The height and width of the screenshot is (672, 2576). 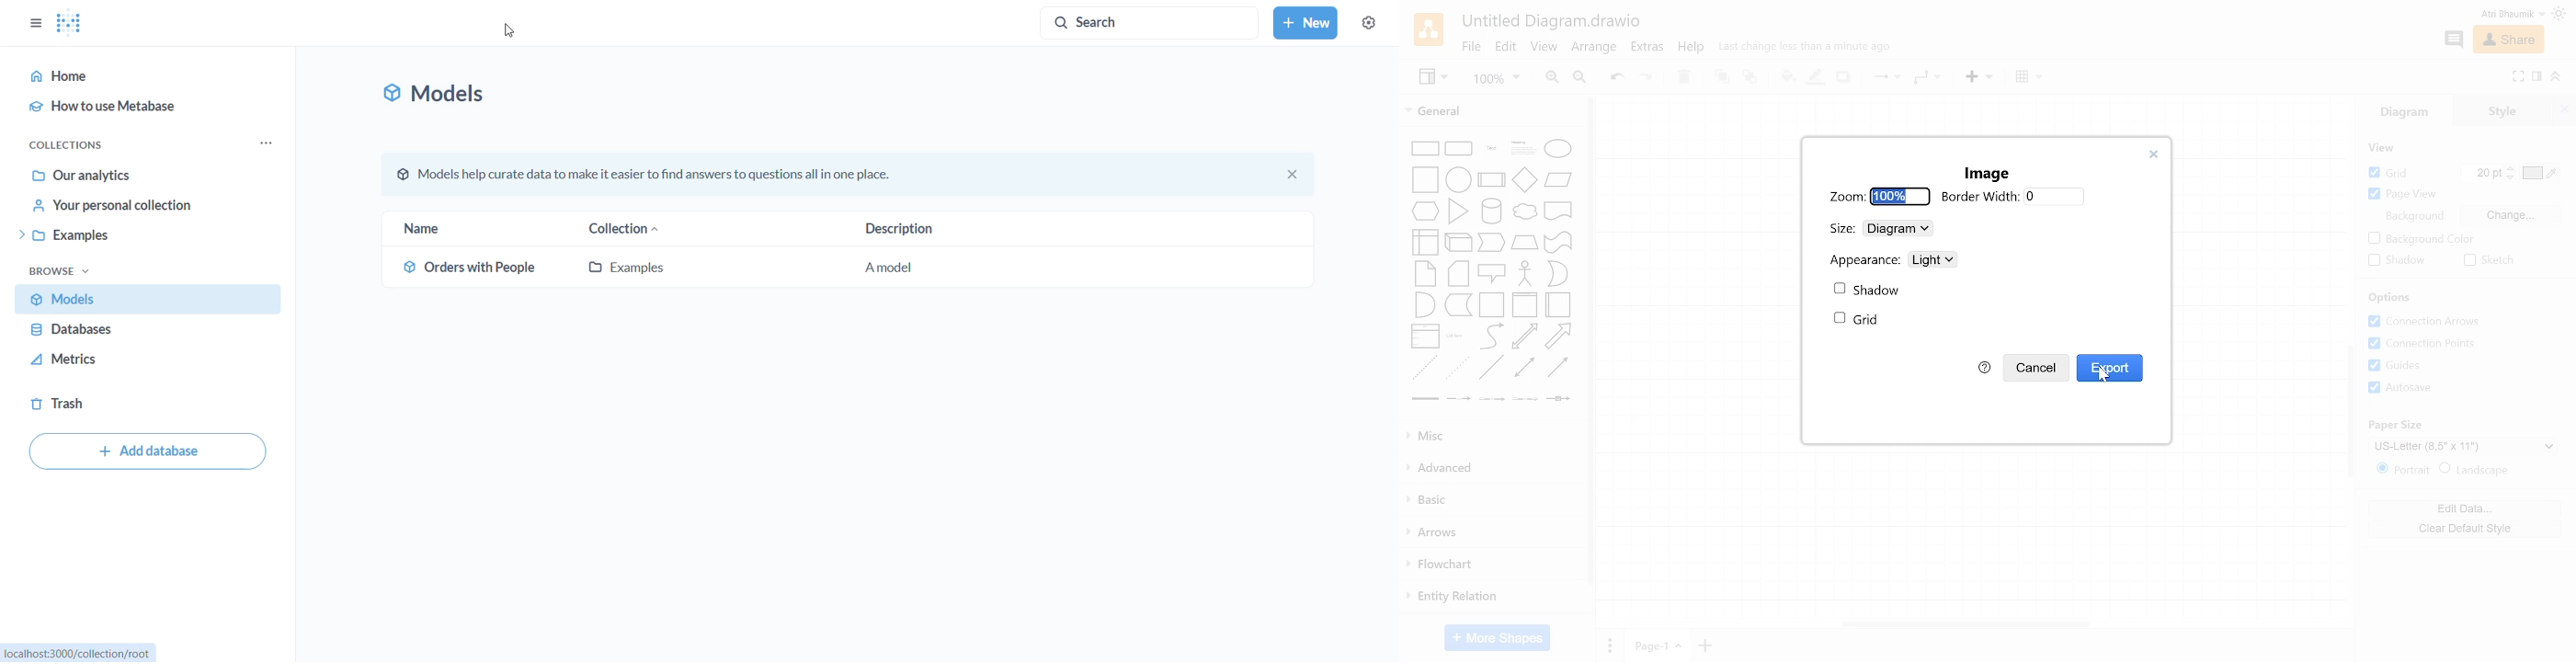 I want to click on Help, so click(x=1693, y=49).